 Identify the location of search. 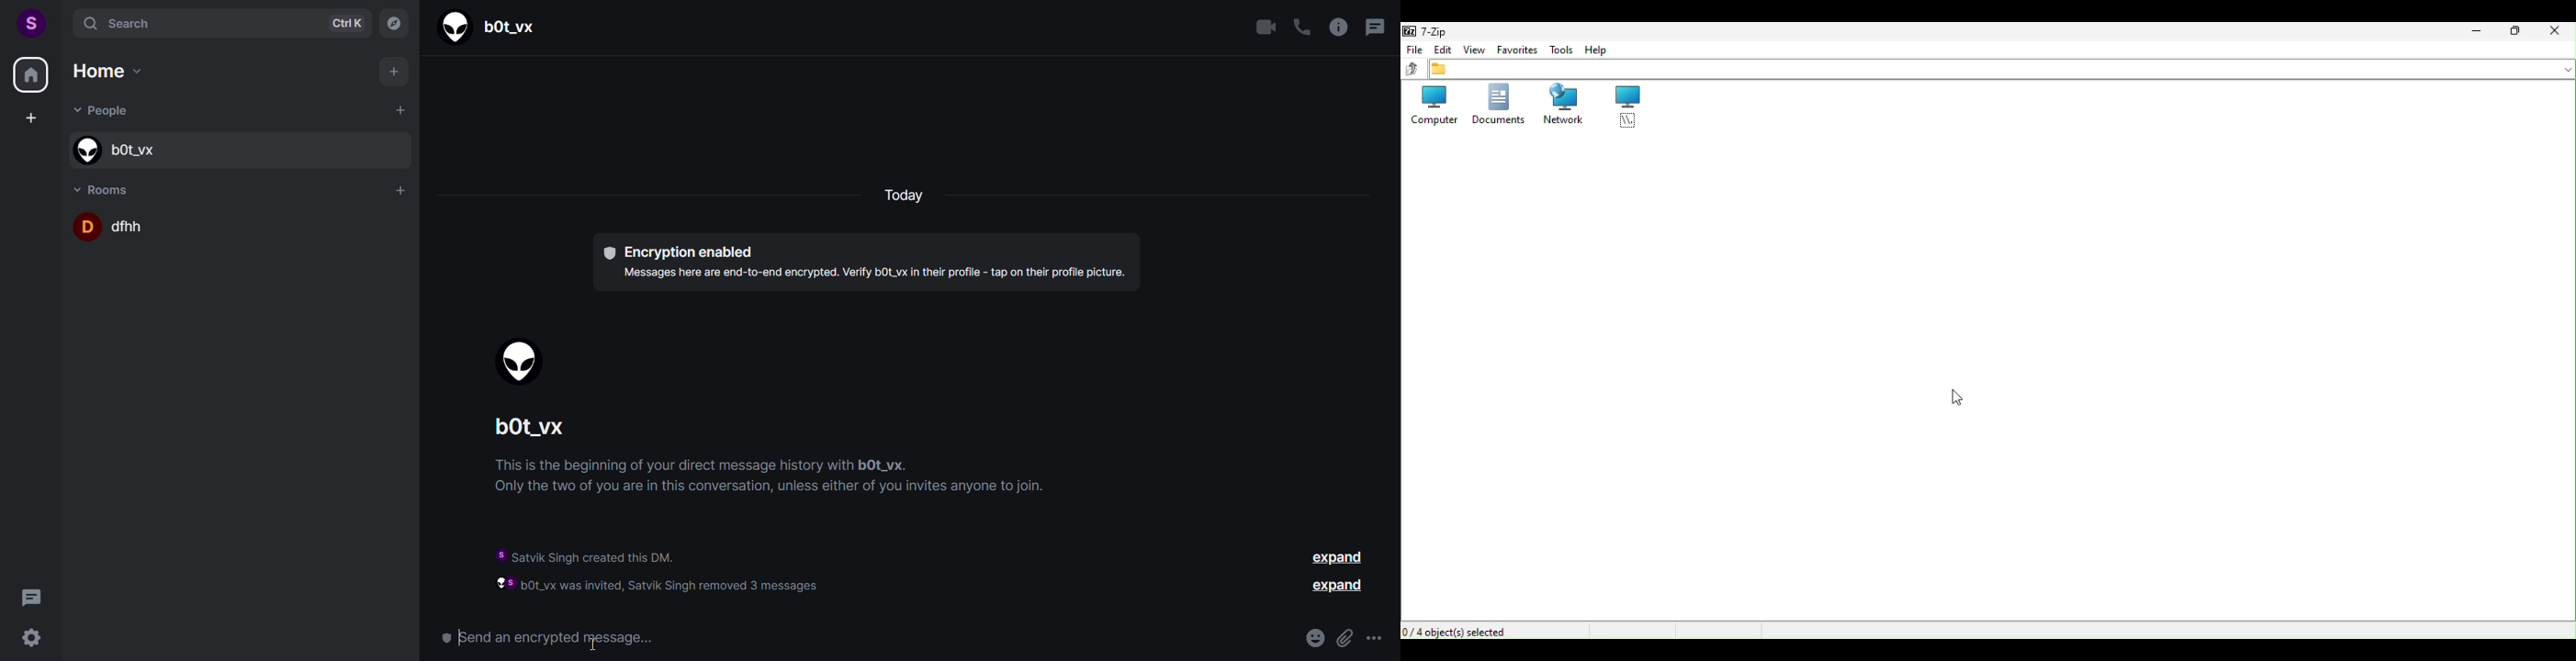
(215, 22).